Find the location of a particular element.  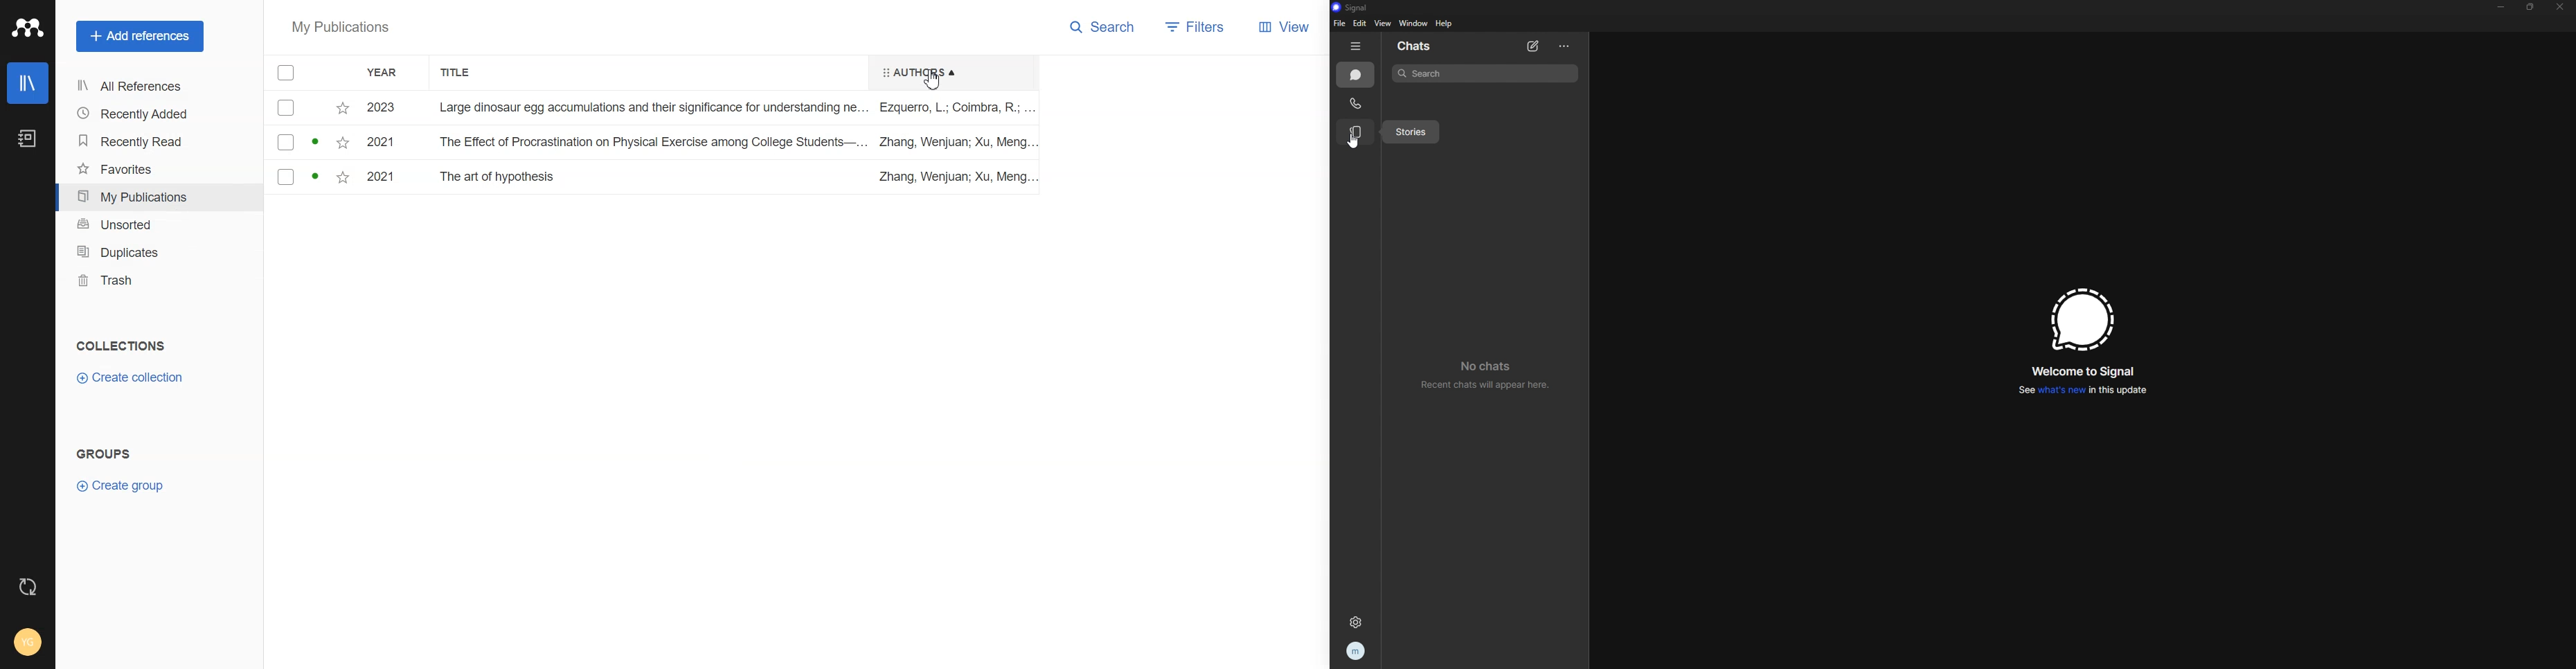

view is located at coordinates (1382, 23).